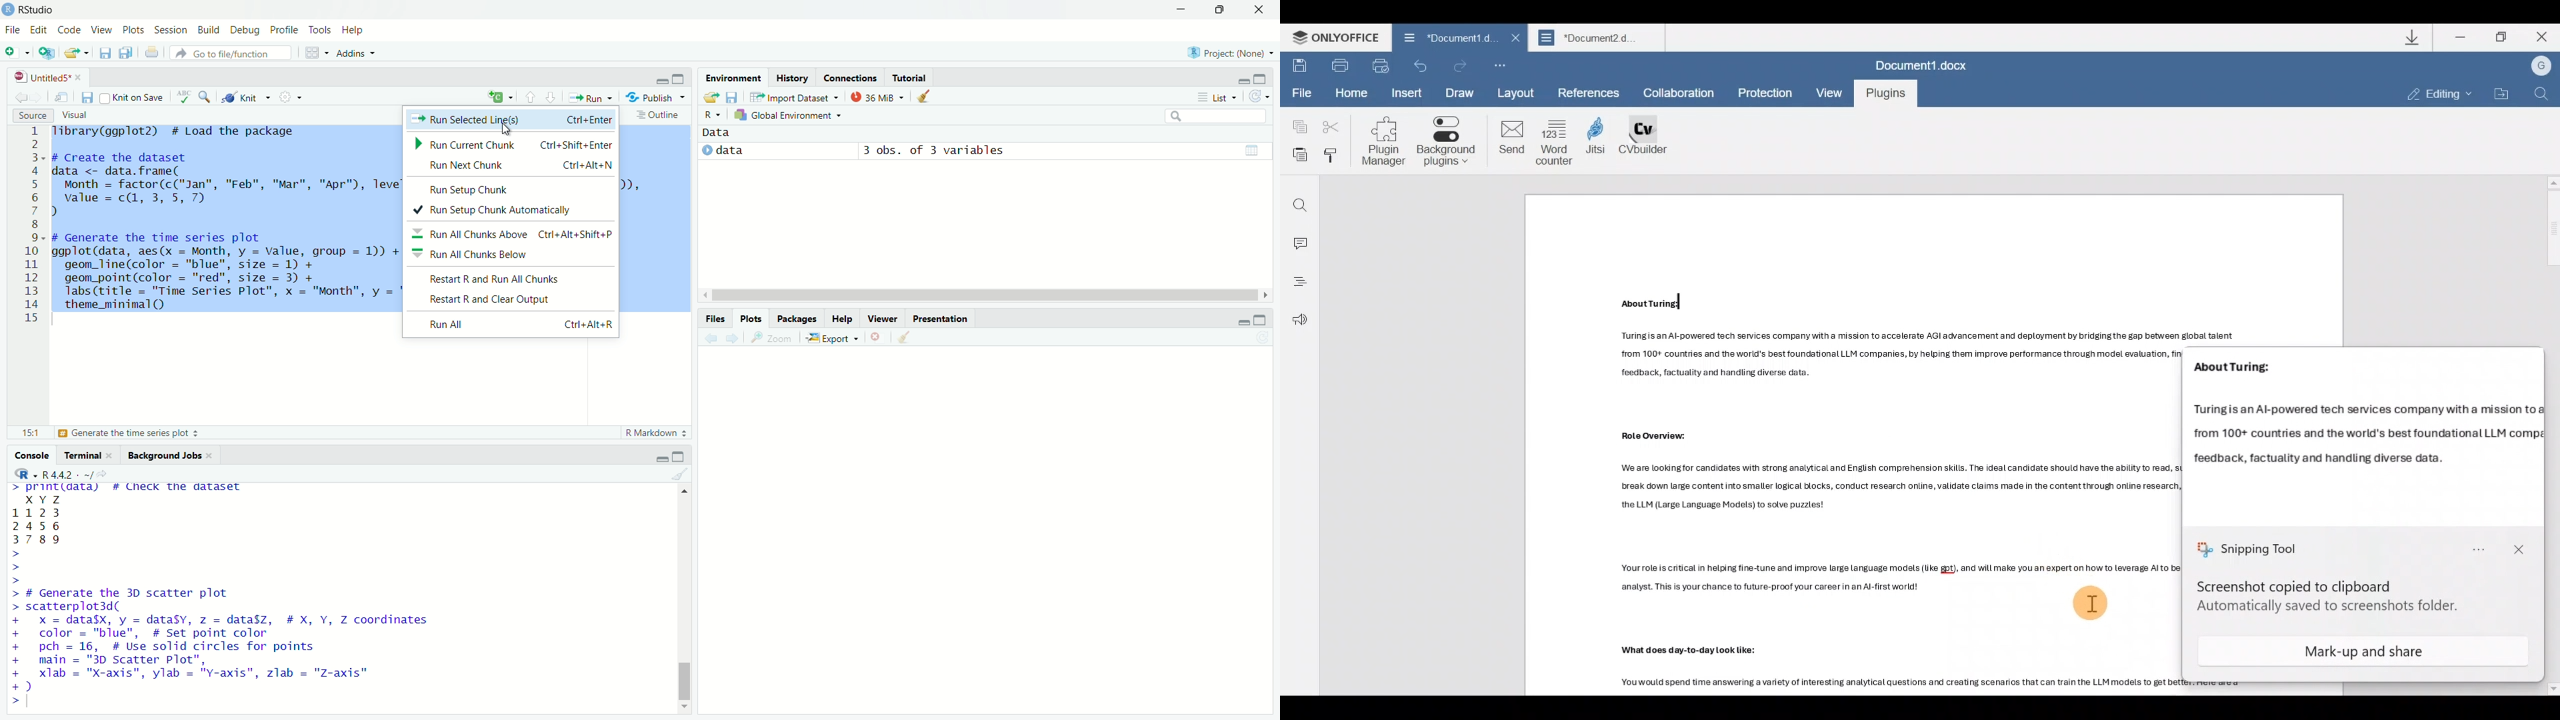 The width and height of the screenshot is (2576, 728). Describe the element at coordinates (515, 166) in the screenshot. I see `Run Next Chunk` at that location.